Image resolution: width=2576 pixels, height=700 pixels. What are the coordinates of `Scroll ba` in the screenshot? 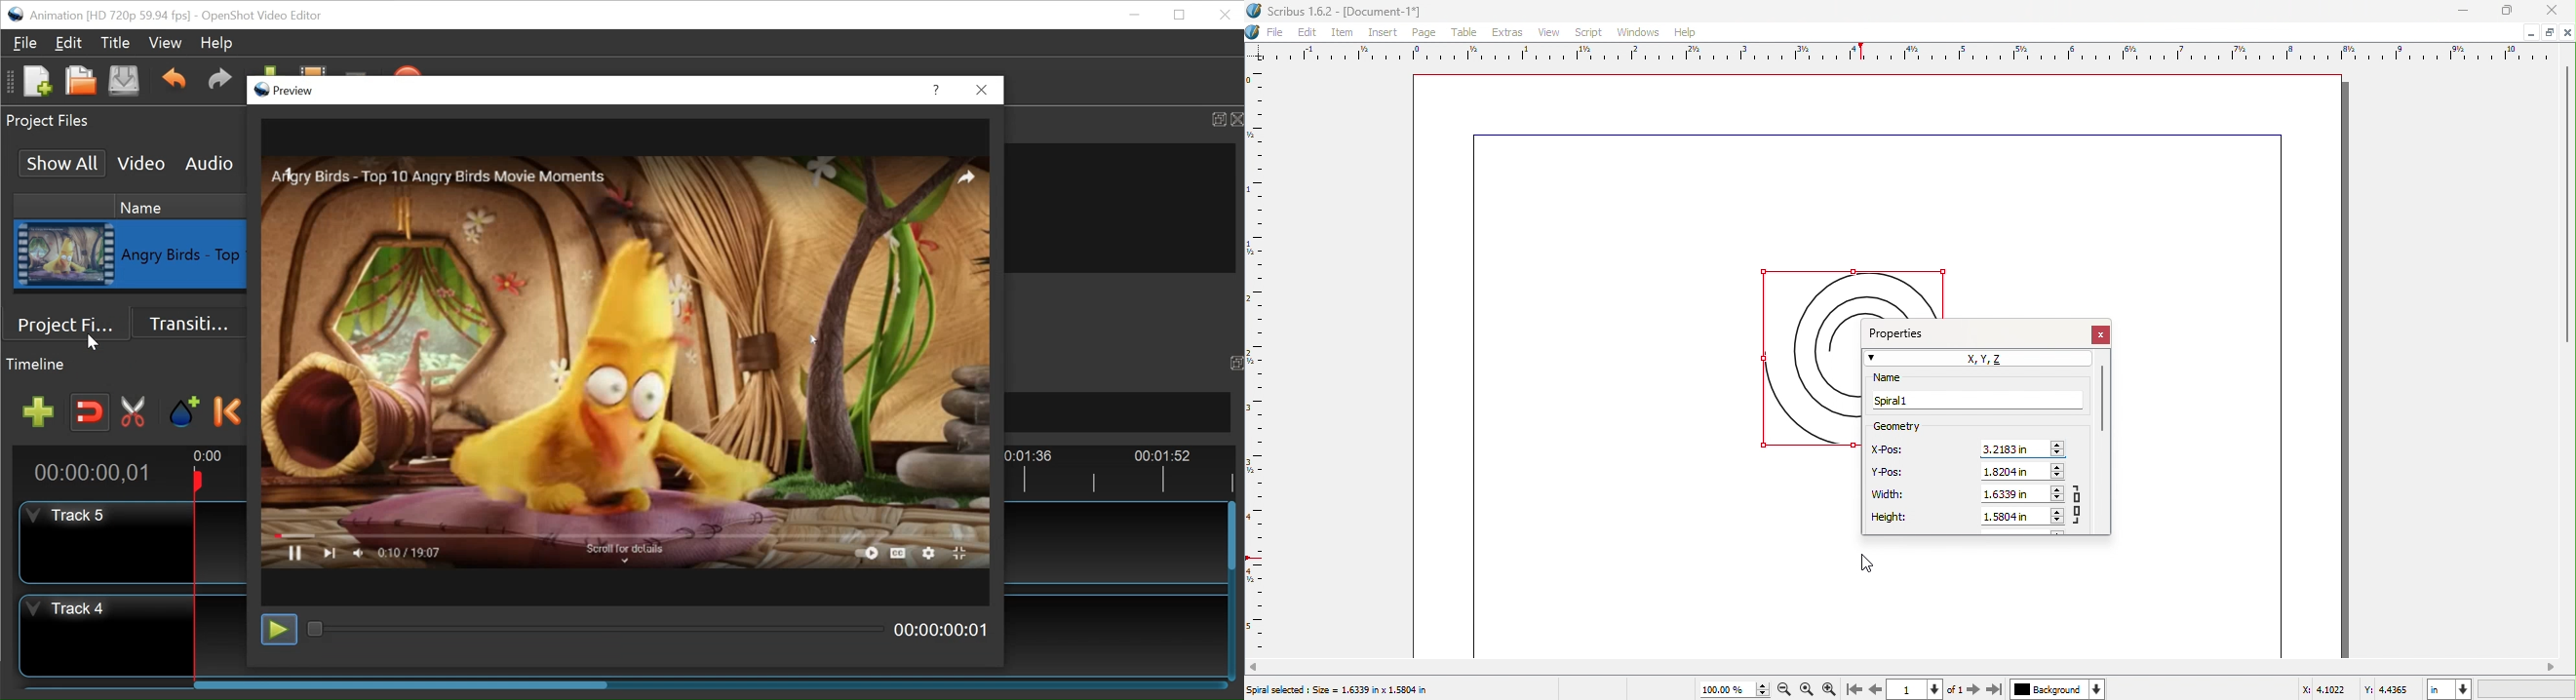 It's located at (2102, 399).